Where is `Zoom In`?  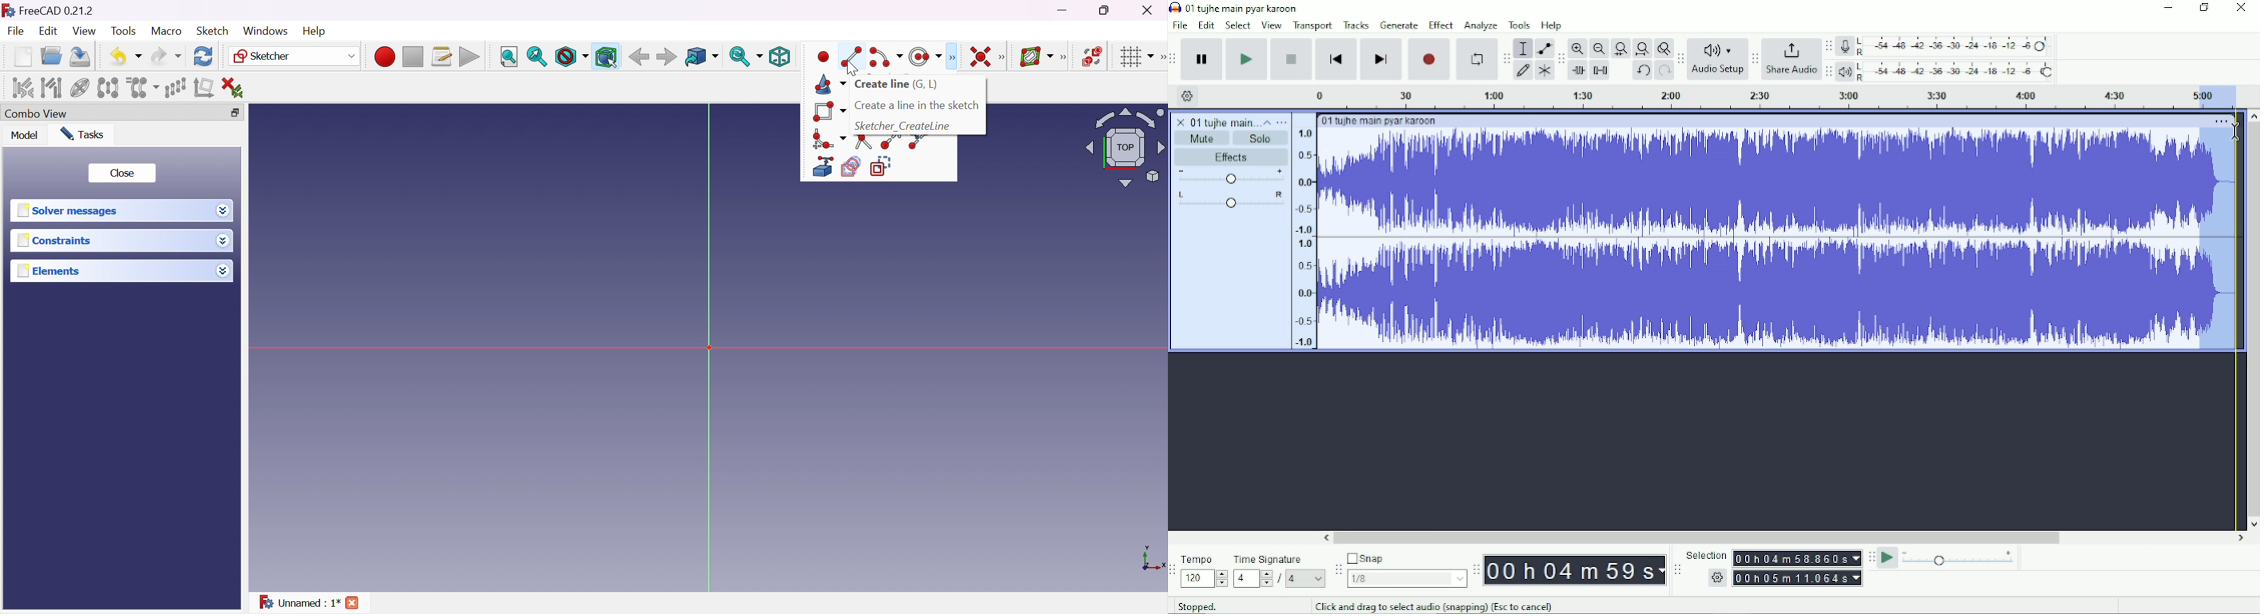
Zoom In is located at coordinates (1577, 48).